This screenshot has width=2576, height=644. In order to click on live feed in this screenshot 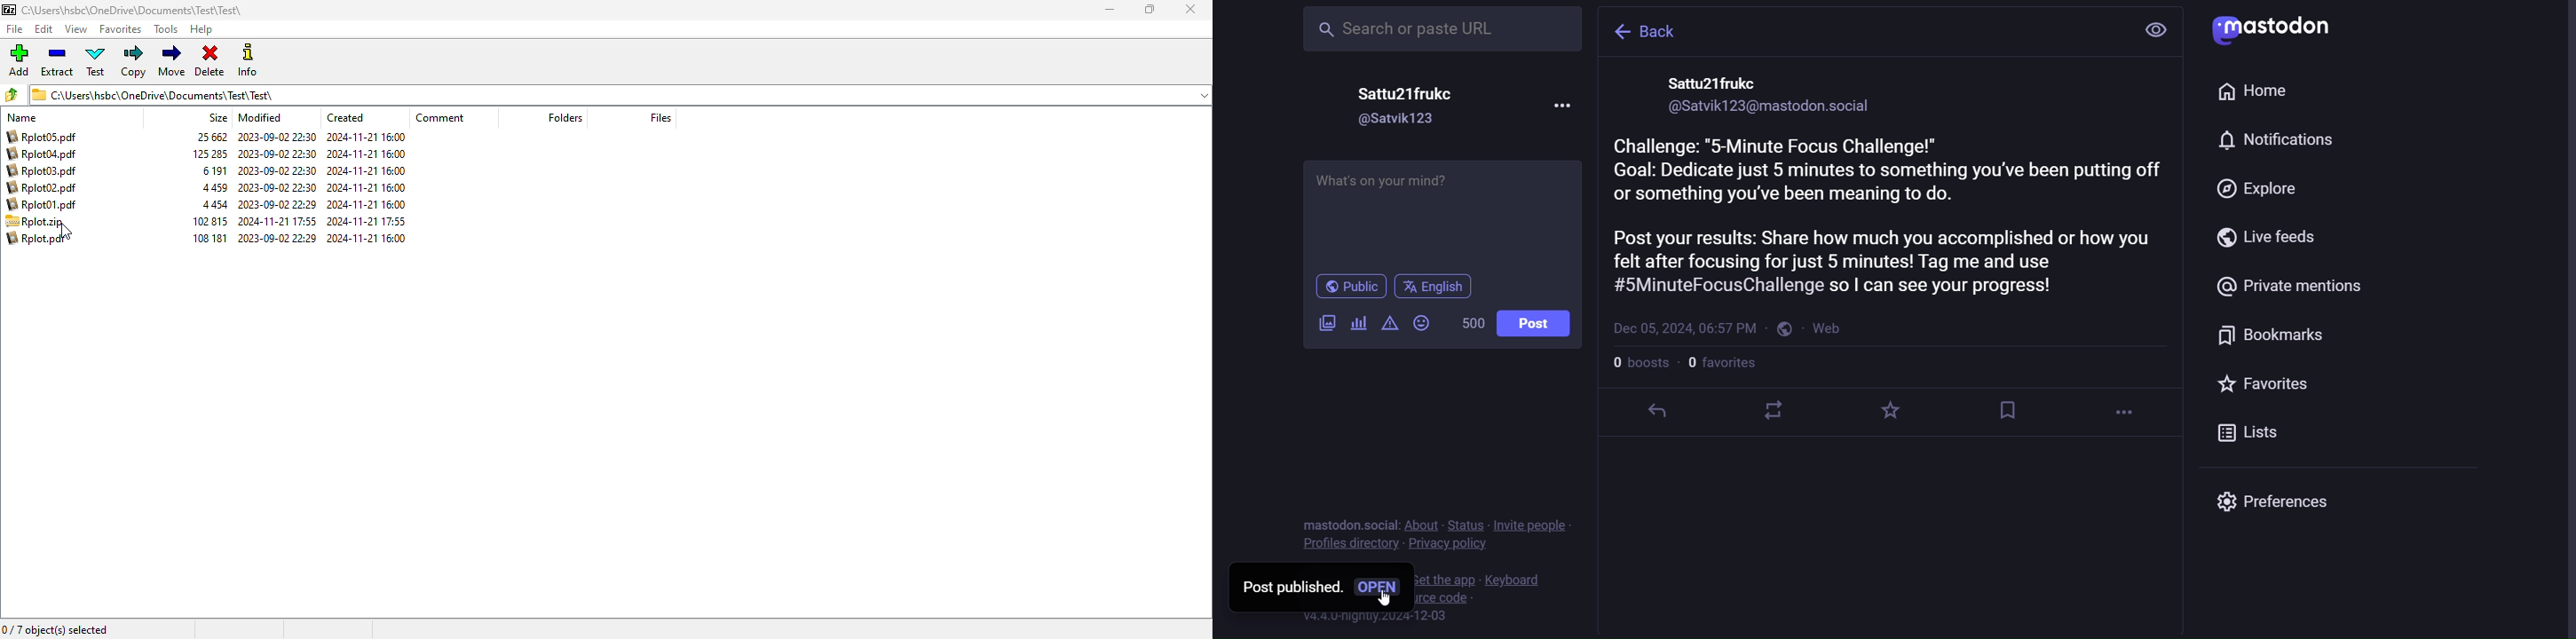, I will do `click(2261, 239)`.